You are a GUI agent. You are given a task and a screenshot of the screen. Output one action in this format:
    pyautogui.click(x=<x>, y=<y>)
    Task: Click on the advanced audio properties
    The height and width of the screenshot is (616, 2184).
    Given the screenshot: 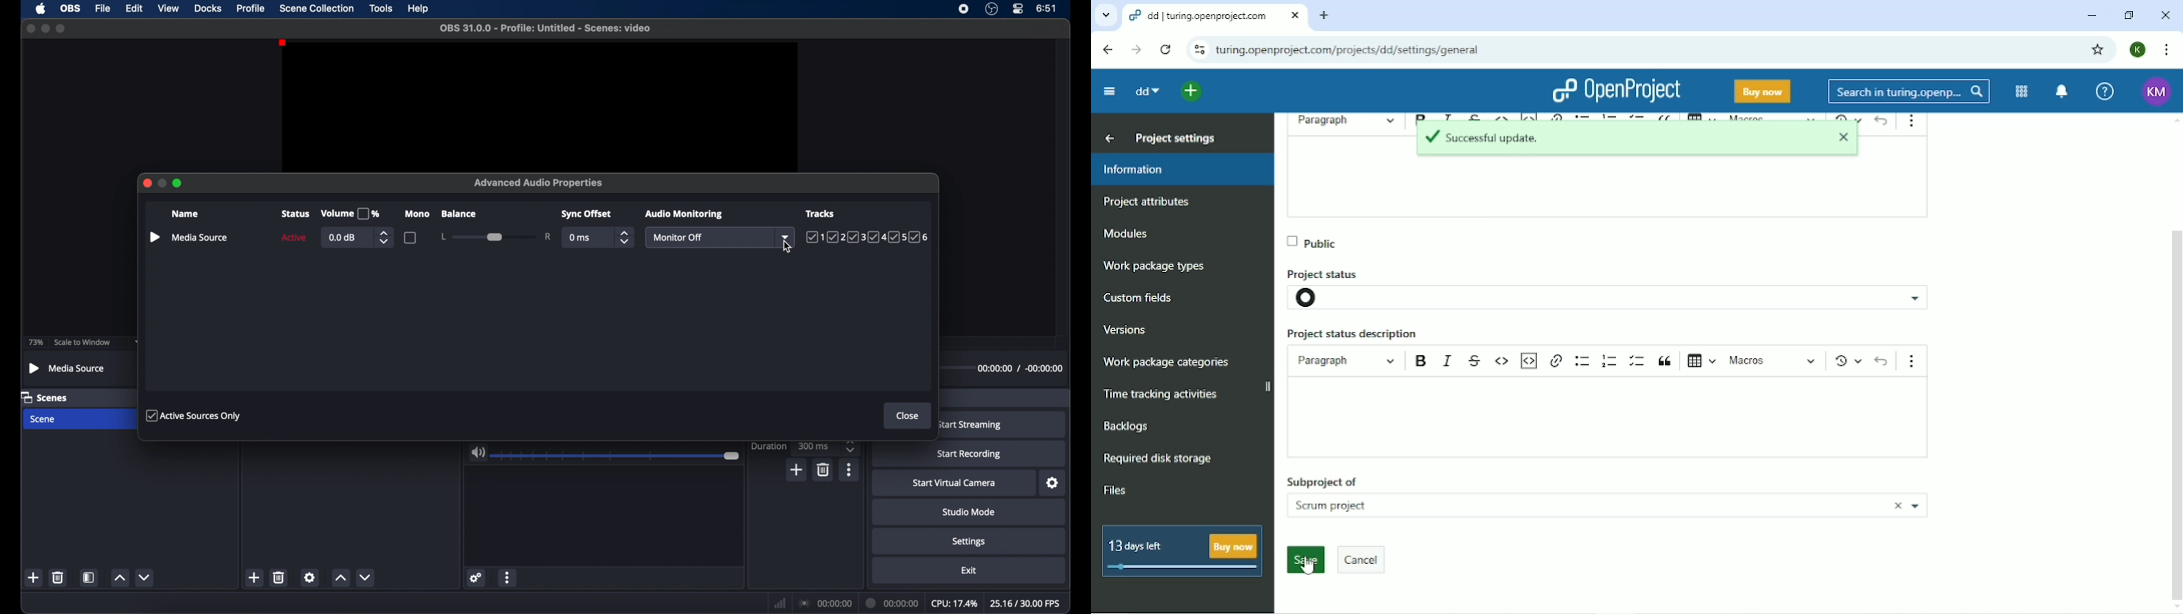 What is the action you would take?
    pyautogui.click(x=539, y=183)
    